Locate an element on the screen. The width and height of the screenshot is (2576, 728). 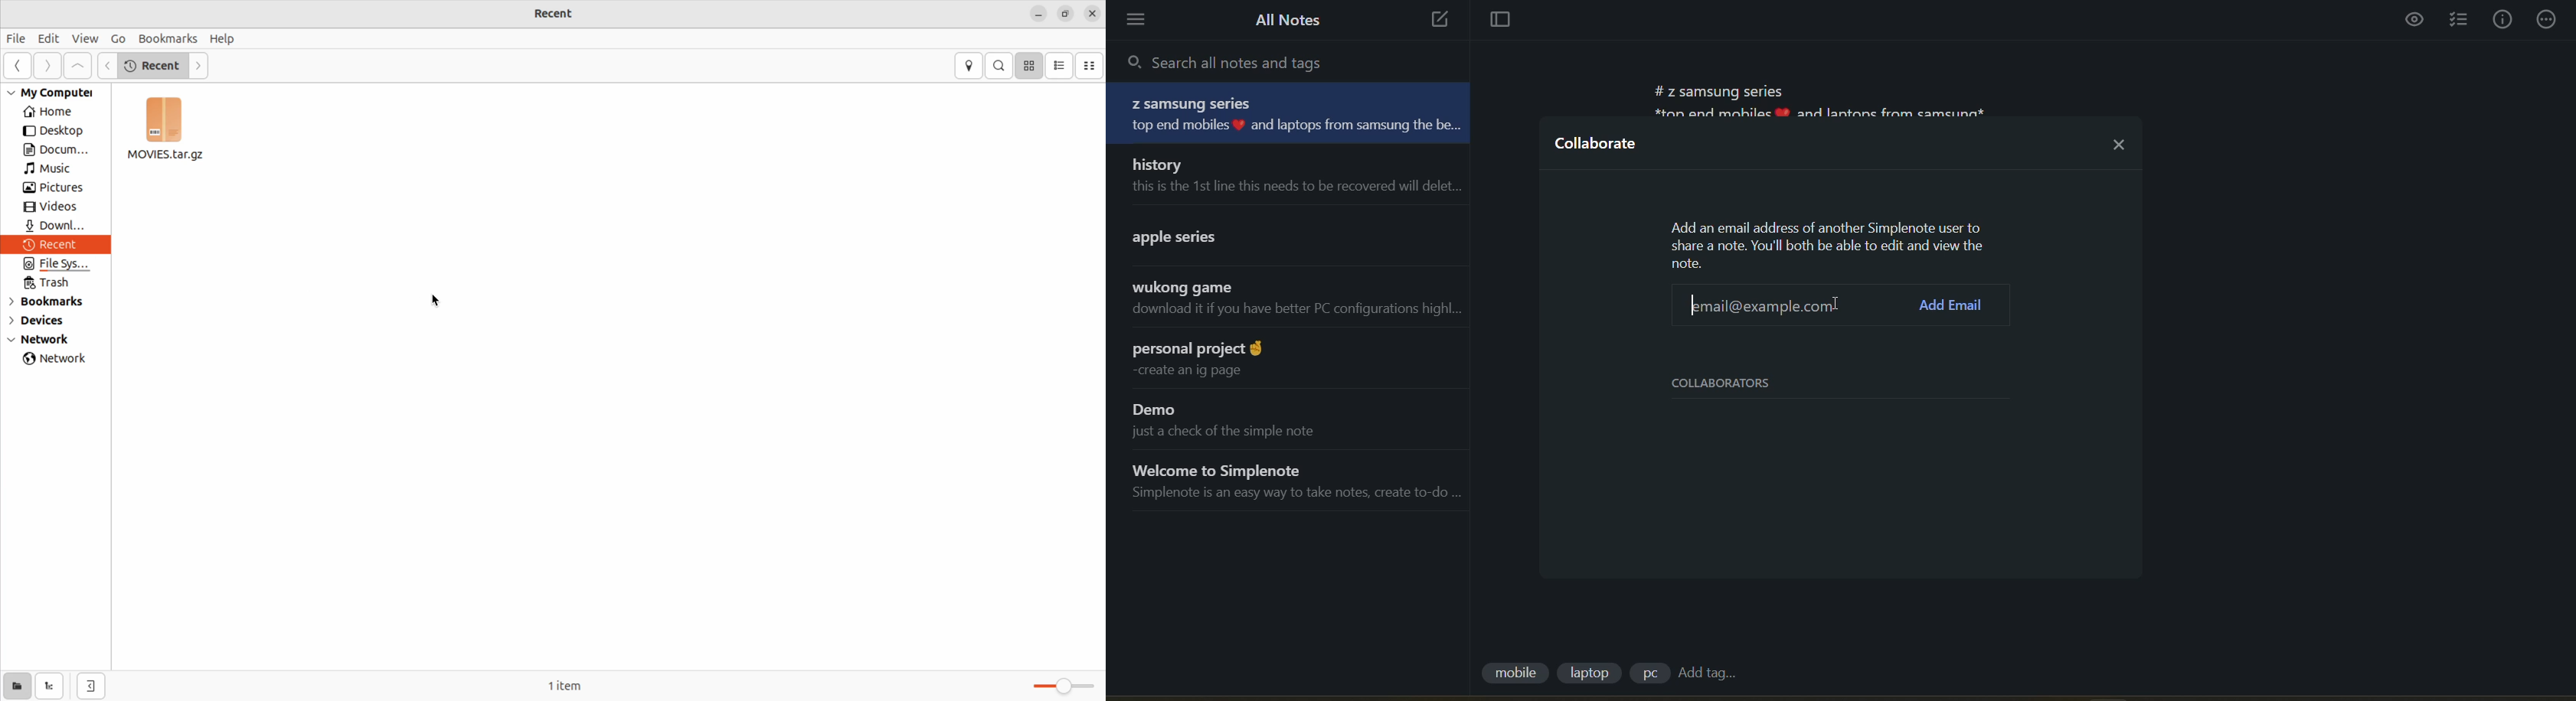
help is located at coordinates (223, 39).